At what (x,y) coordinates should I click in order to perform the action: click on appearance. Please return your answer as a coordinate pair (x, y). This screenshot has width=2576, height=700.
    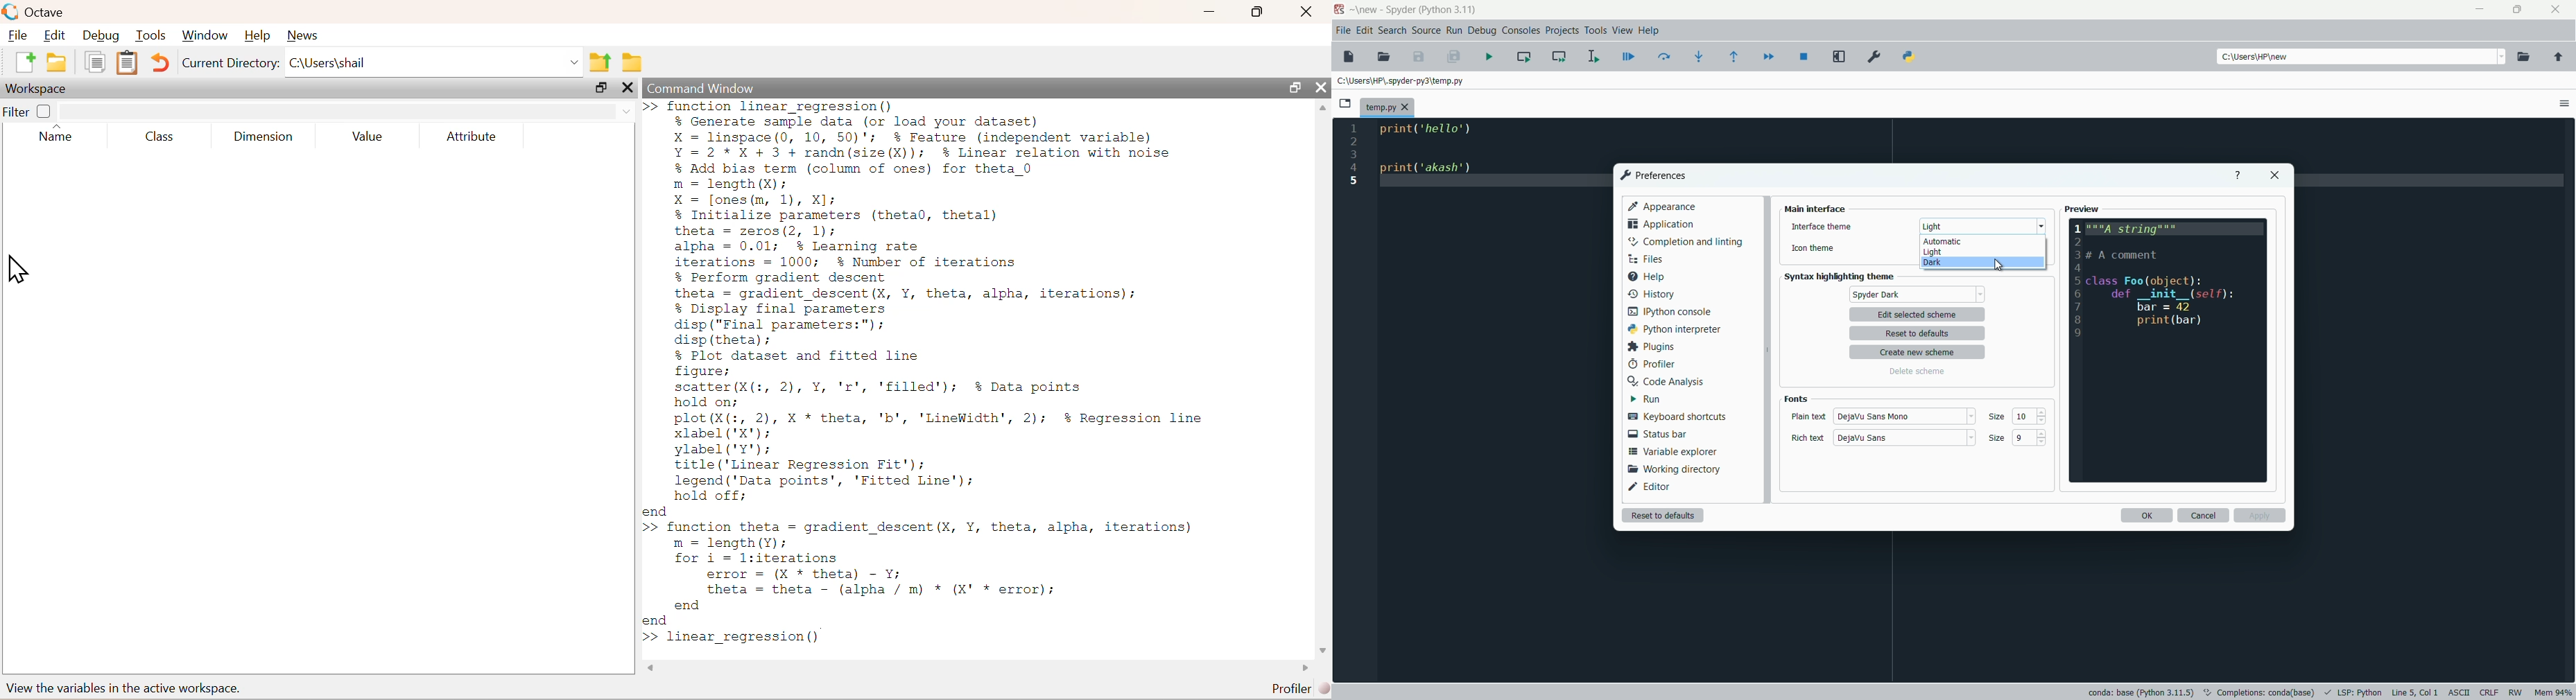
    Looking at the image, I should click on (1663, 205).